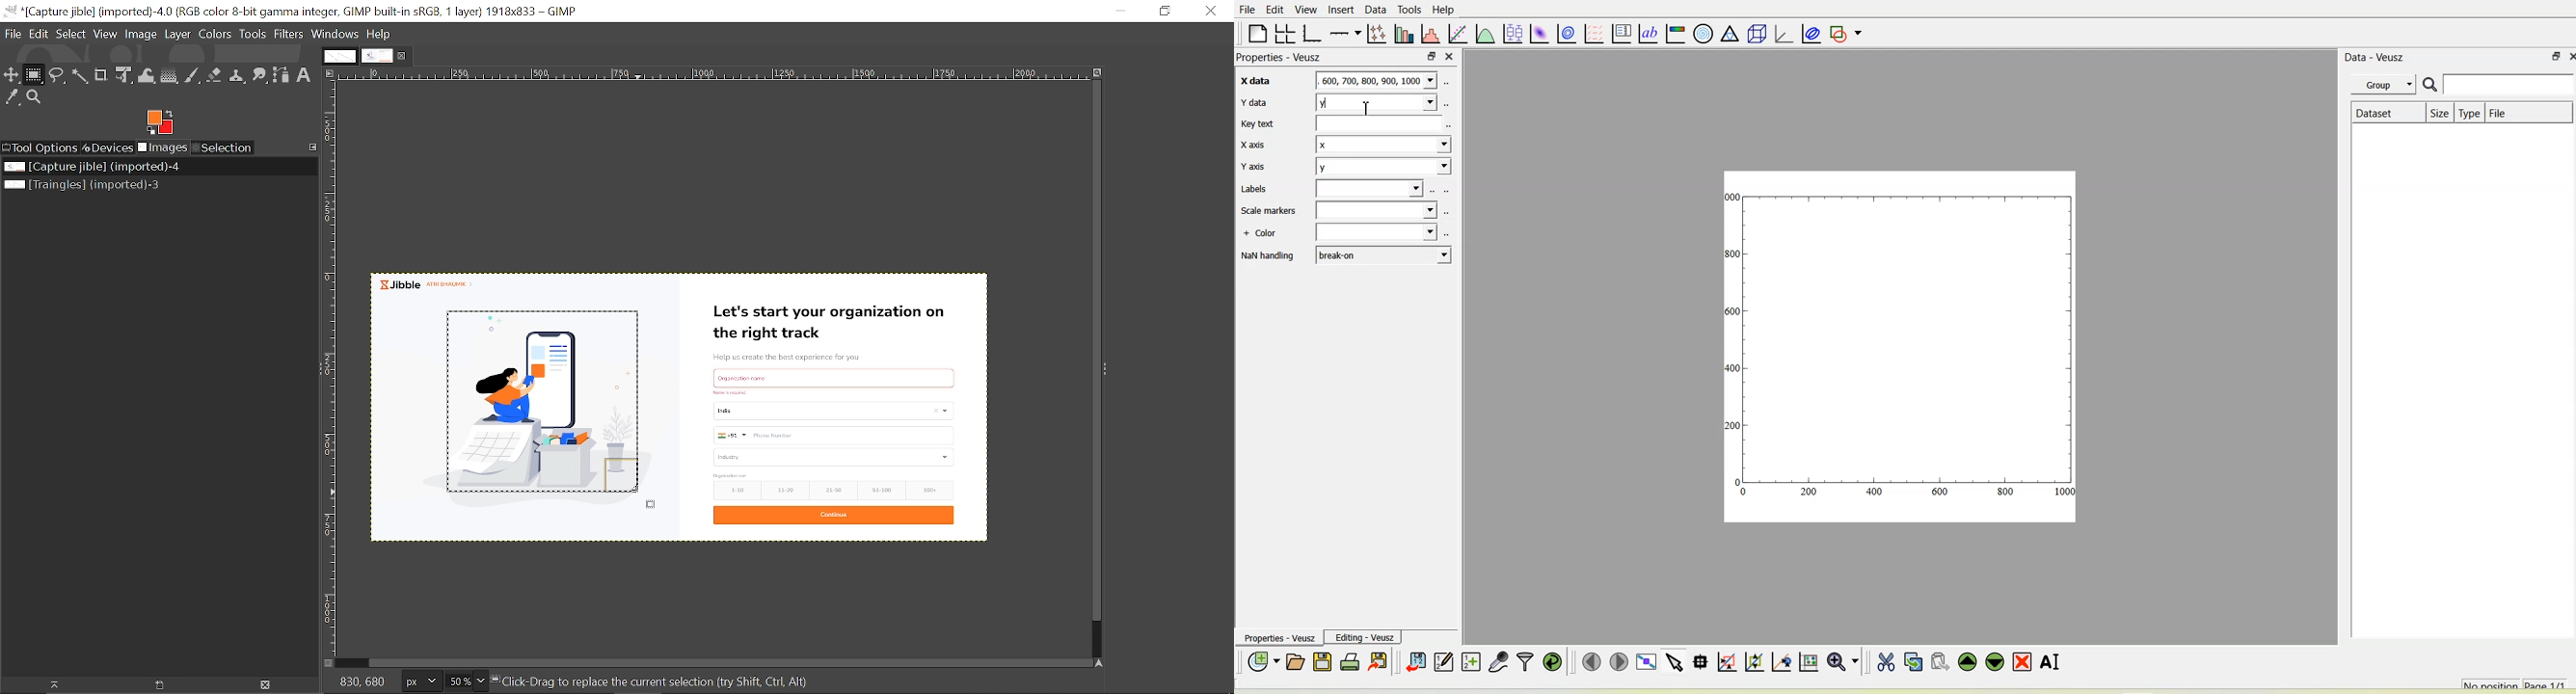 The height and width of the screenshot is (700, 2576). I want to click on Move the selected widget down, so click(1994, 662).